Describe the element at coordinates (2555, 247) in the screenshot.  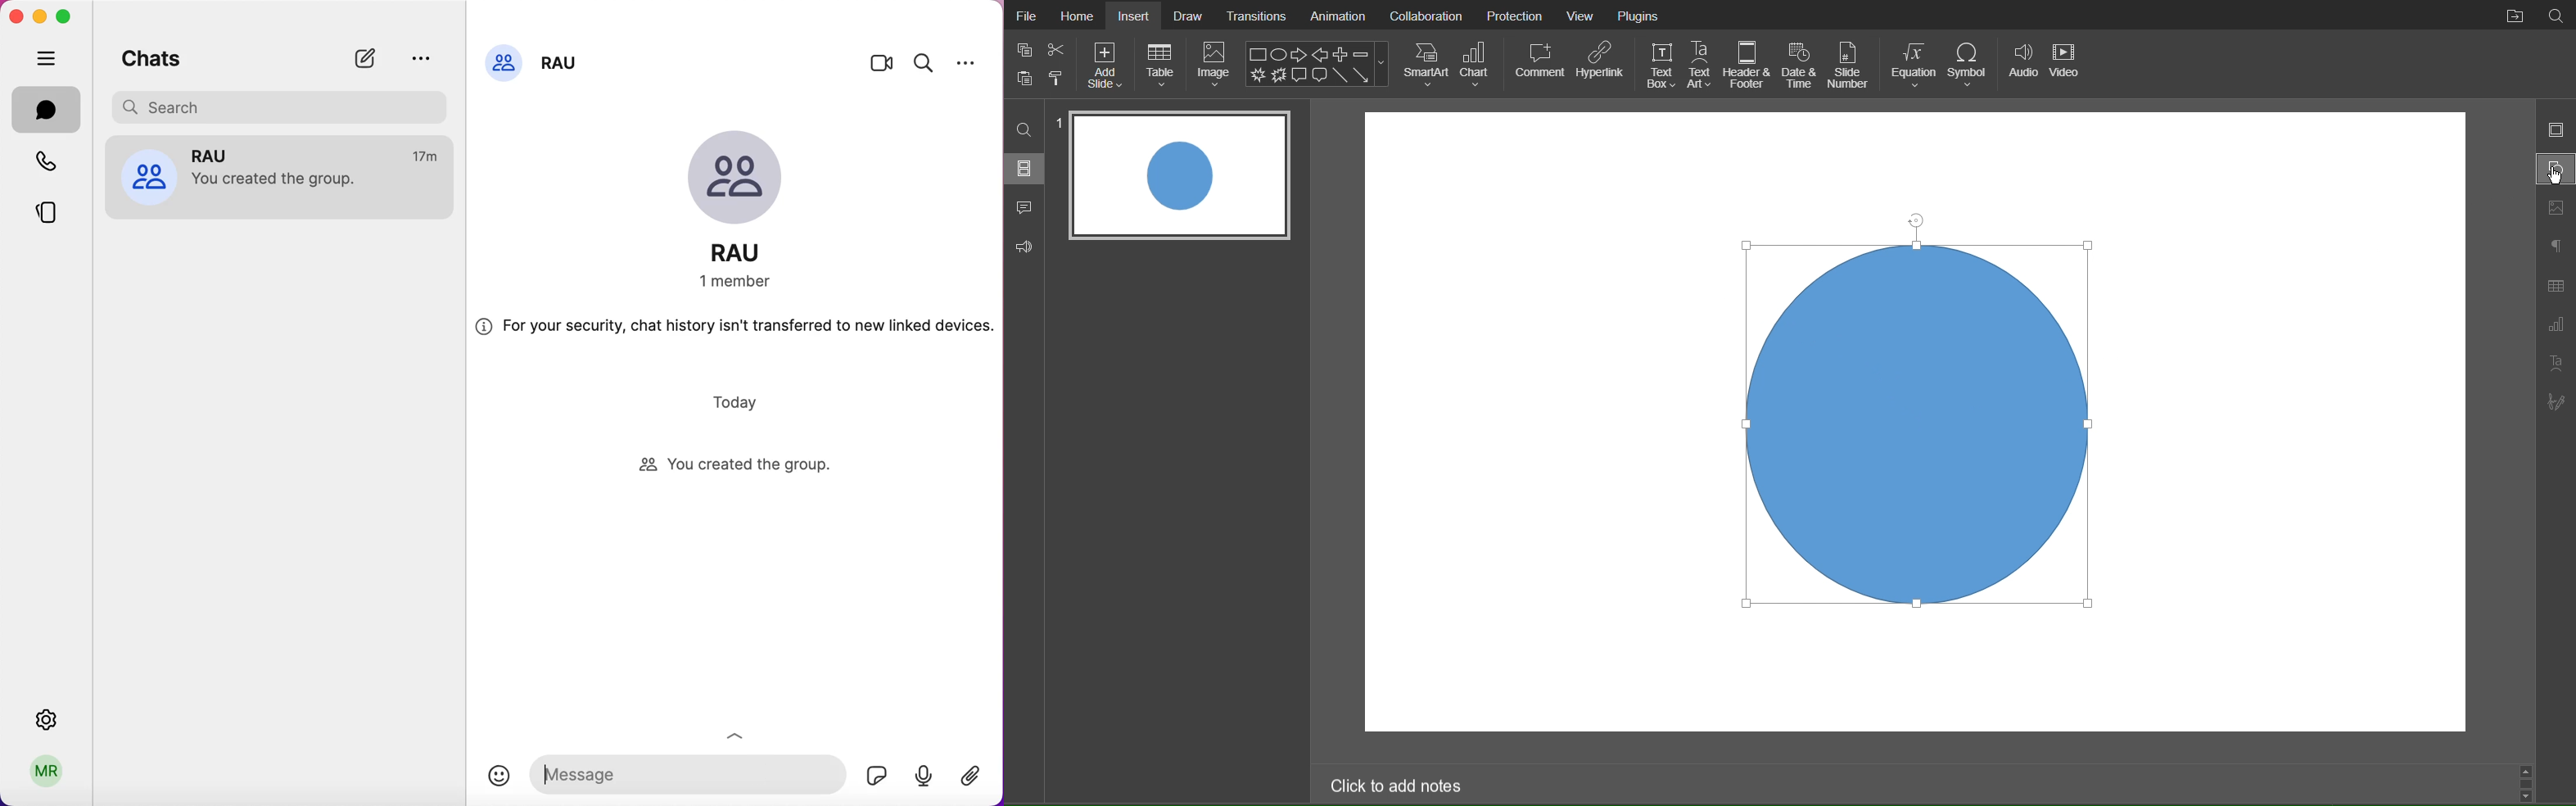
I see `Paragraph Settings` at that location.